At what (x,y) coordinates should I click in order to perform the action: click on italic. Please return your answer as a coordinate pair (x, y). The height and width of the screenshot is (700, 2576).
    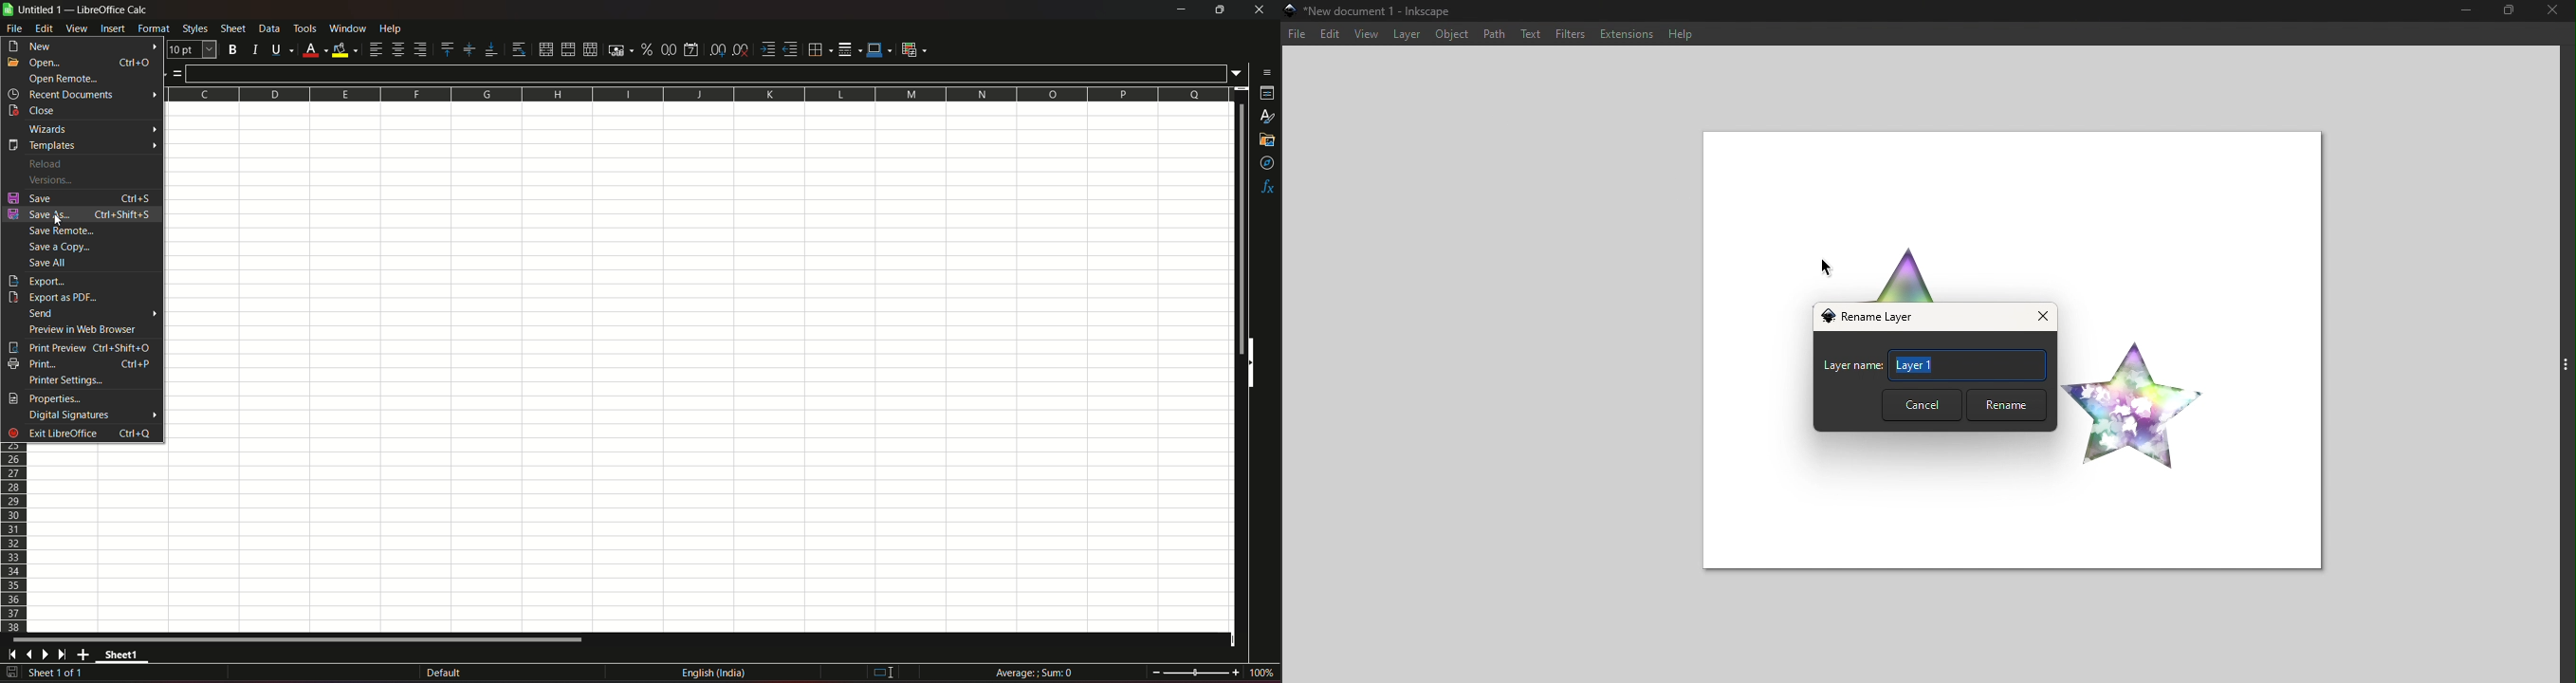
    Looking at the image, I should click on (253, 48).